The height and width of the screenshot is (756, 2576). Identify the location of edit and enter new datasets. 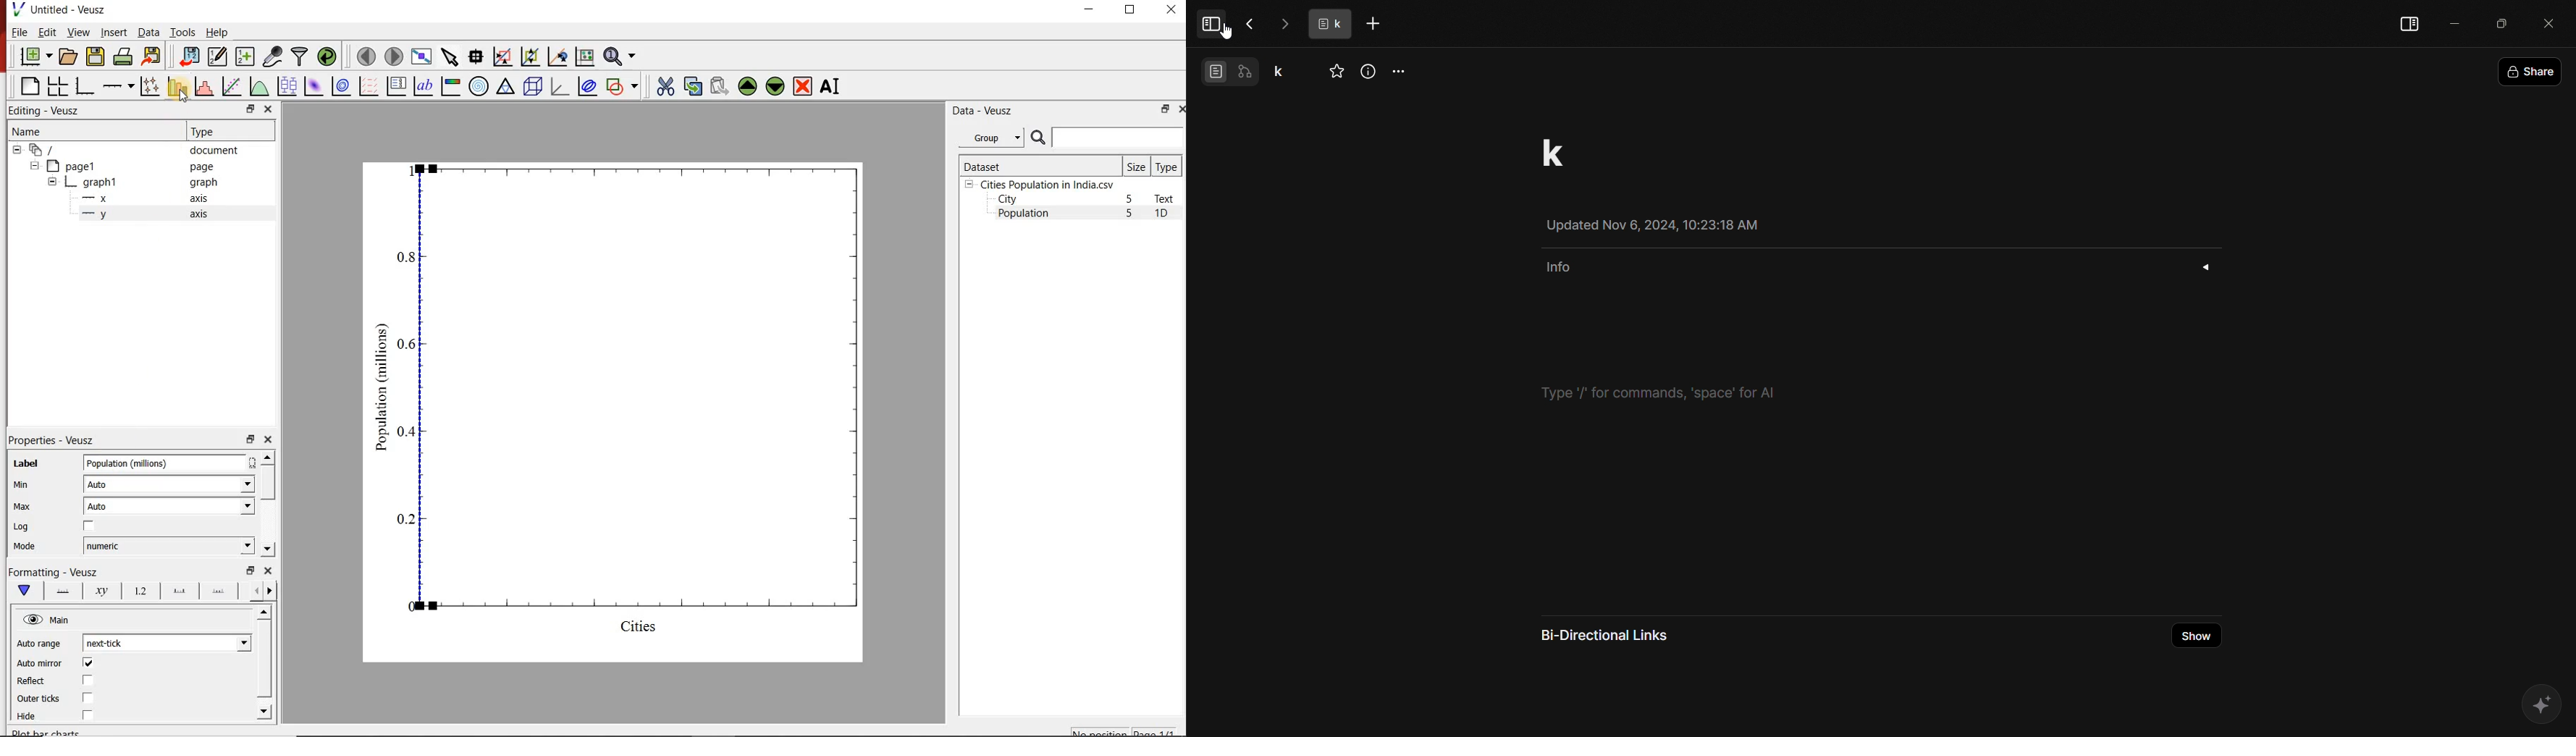
(216, 56).